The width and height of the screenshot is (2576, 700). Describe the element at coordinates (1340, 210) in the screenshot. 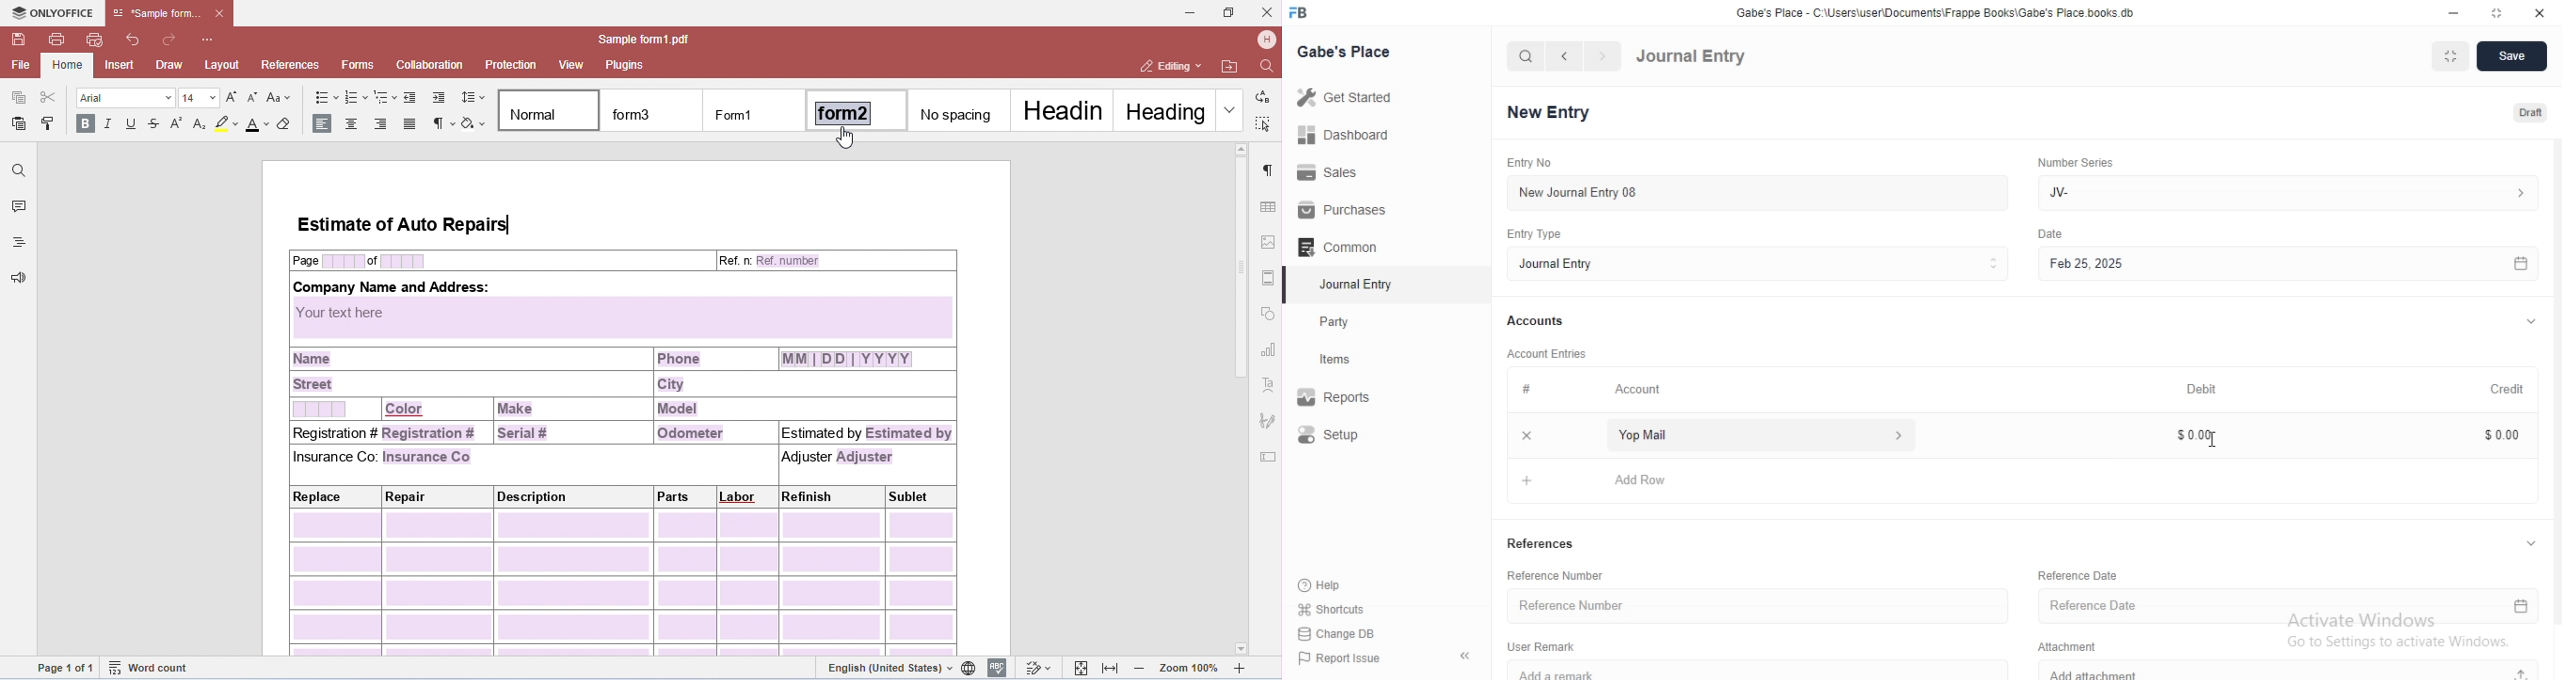

I see `Purchases` at that location.